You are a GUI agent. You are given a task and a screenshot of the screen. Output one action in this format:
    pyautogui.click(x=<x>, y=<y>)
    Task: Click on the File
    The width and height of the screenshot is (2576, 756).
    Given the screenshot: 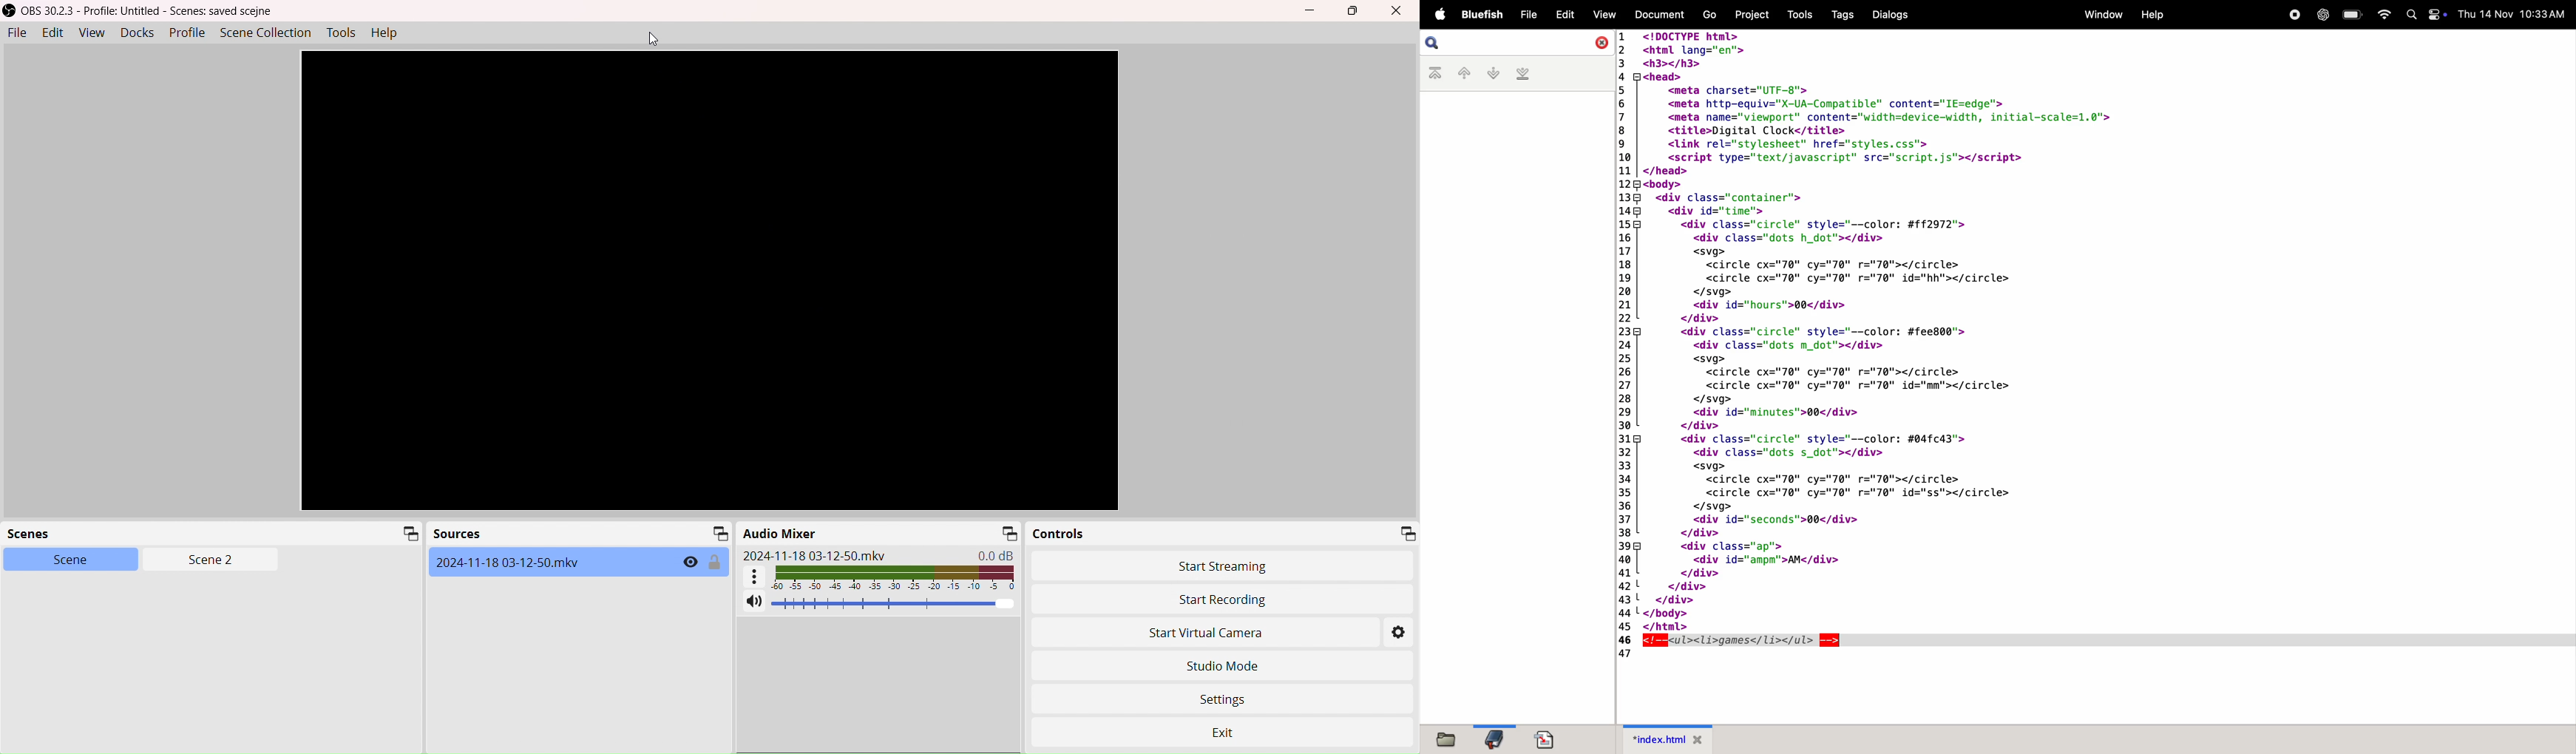 What is the action you would take?
    pyautogui.click(x=16, y=33)
    